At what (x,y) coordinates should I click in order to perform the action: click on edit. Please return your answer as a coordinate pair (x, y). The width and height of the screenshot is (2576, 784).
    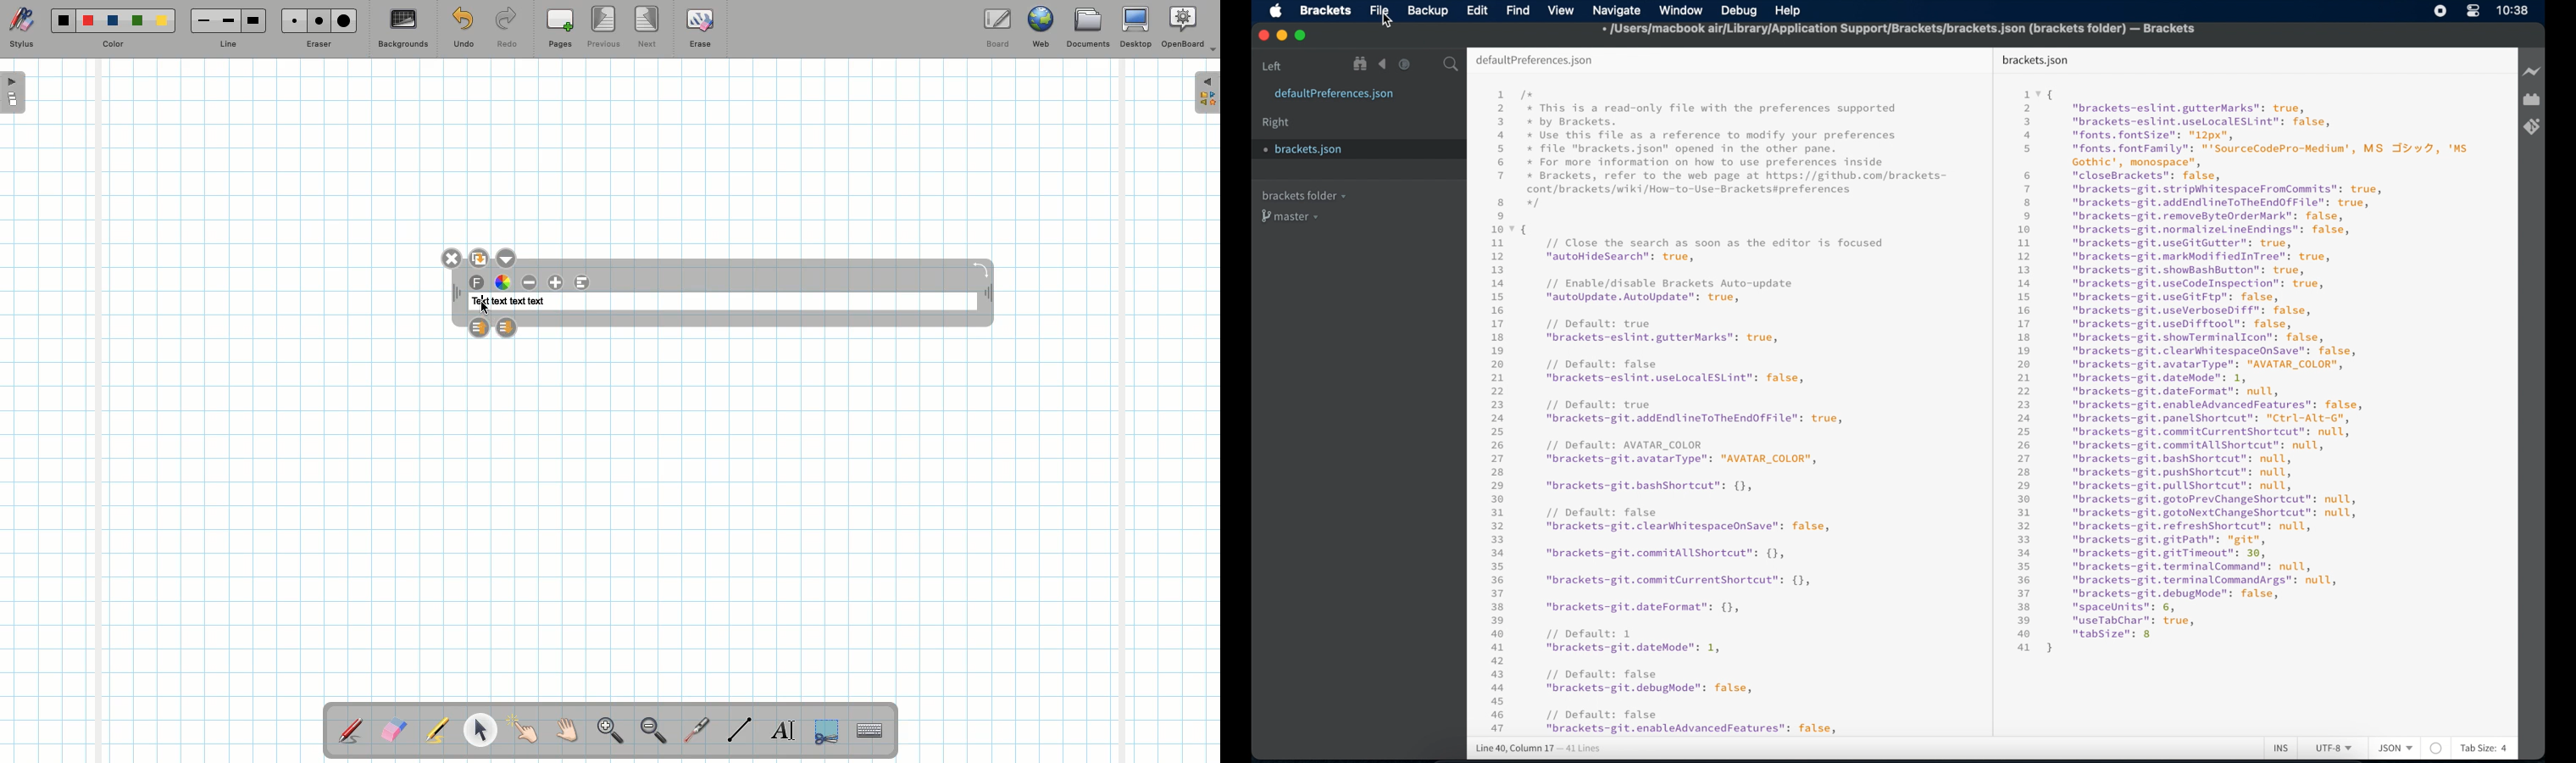
    Looking at the image, I should click on (1477, 10).